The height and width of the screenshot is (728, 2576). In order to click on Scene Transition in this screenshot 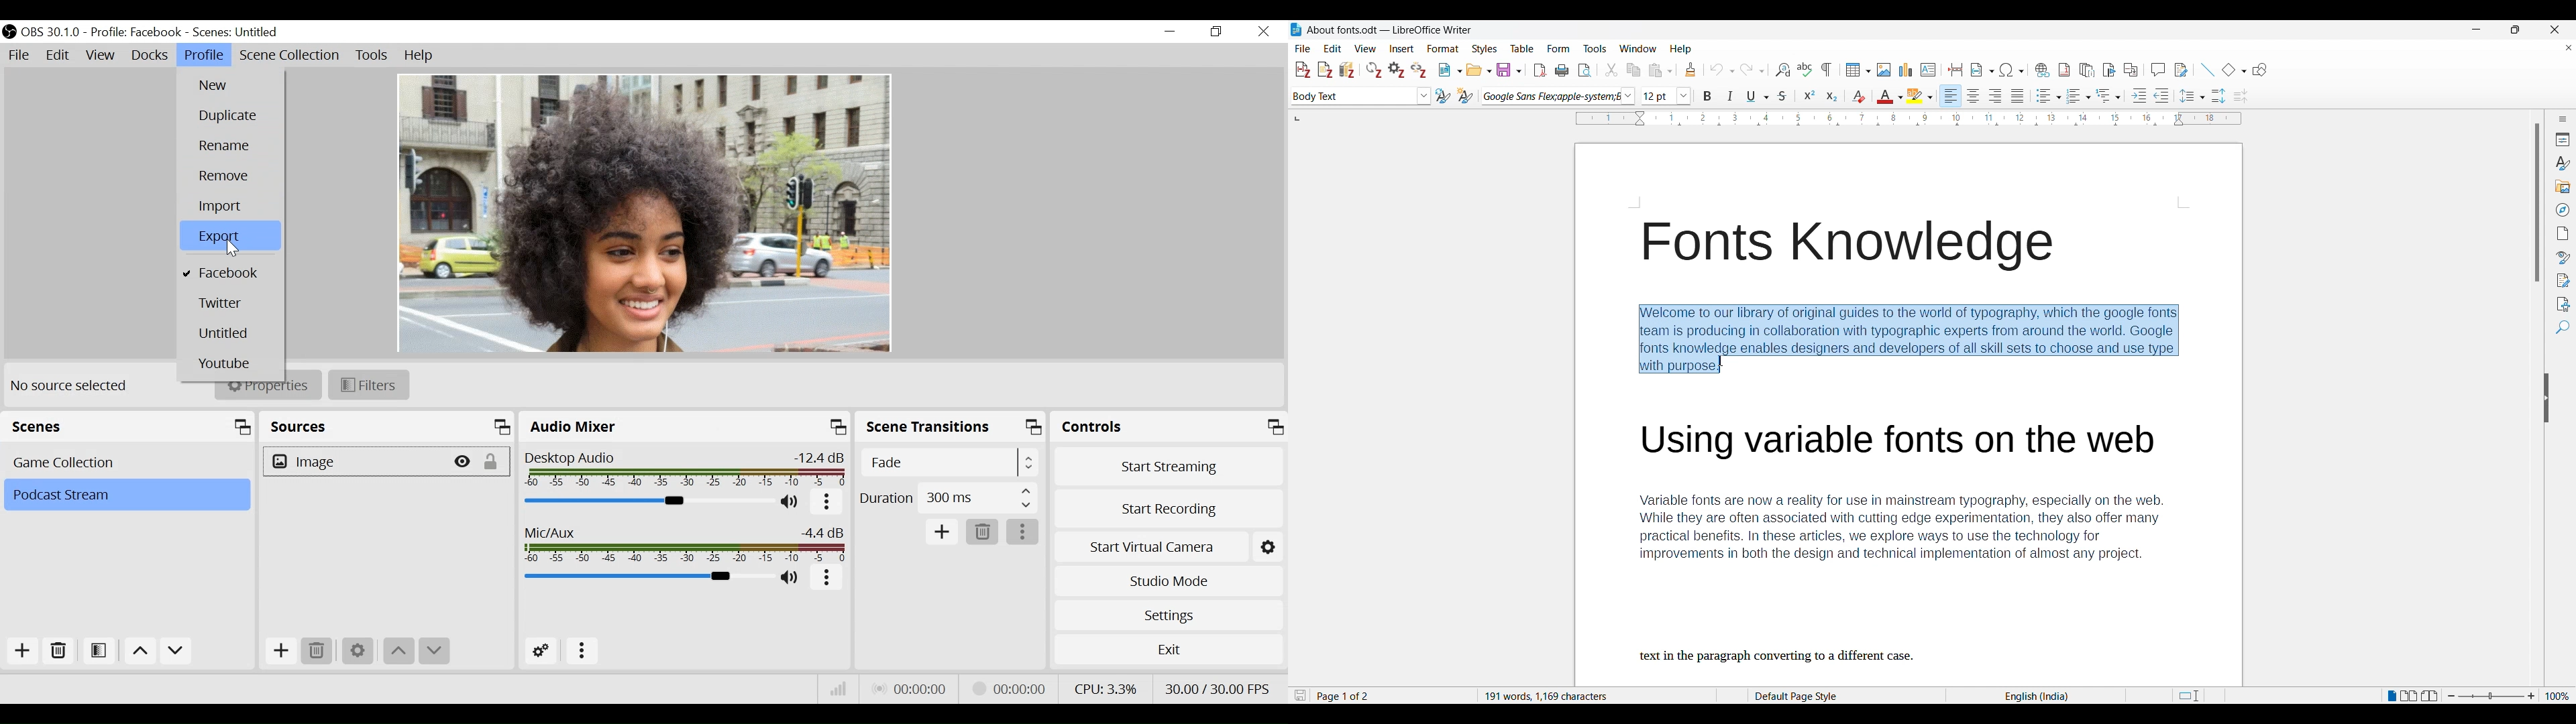, I will do `click(951, 426)`.